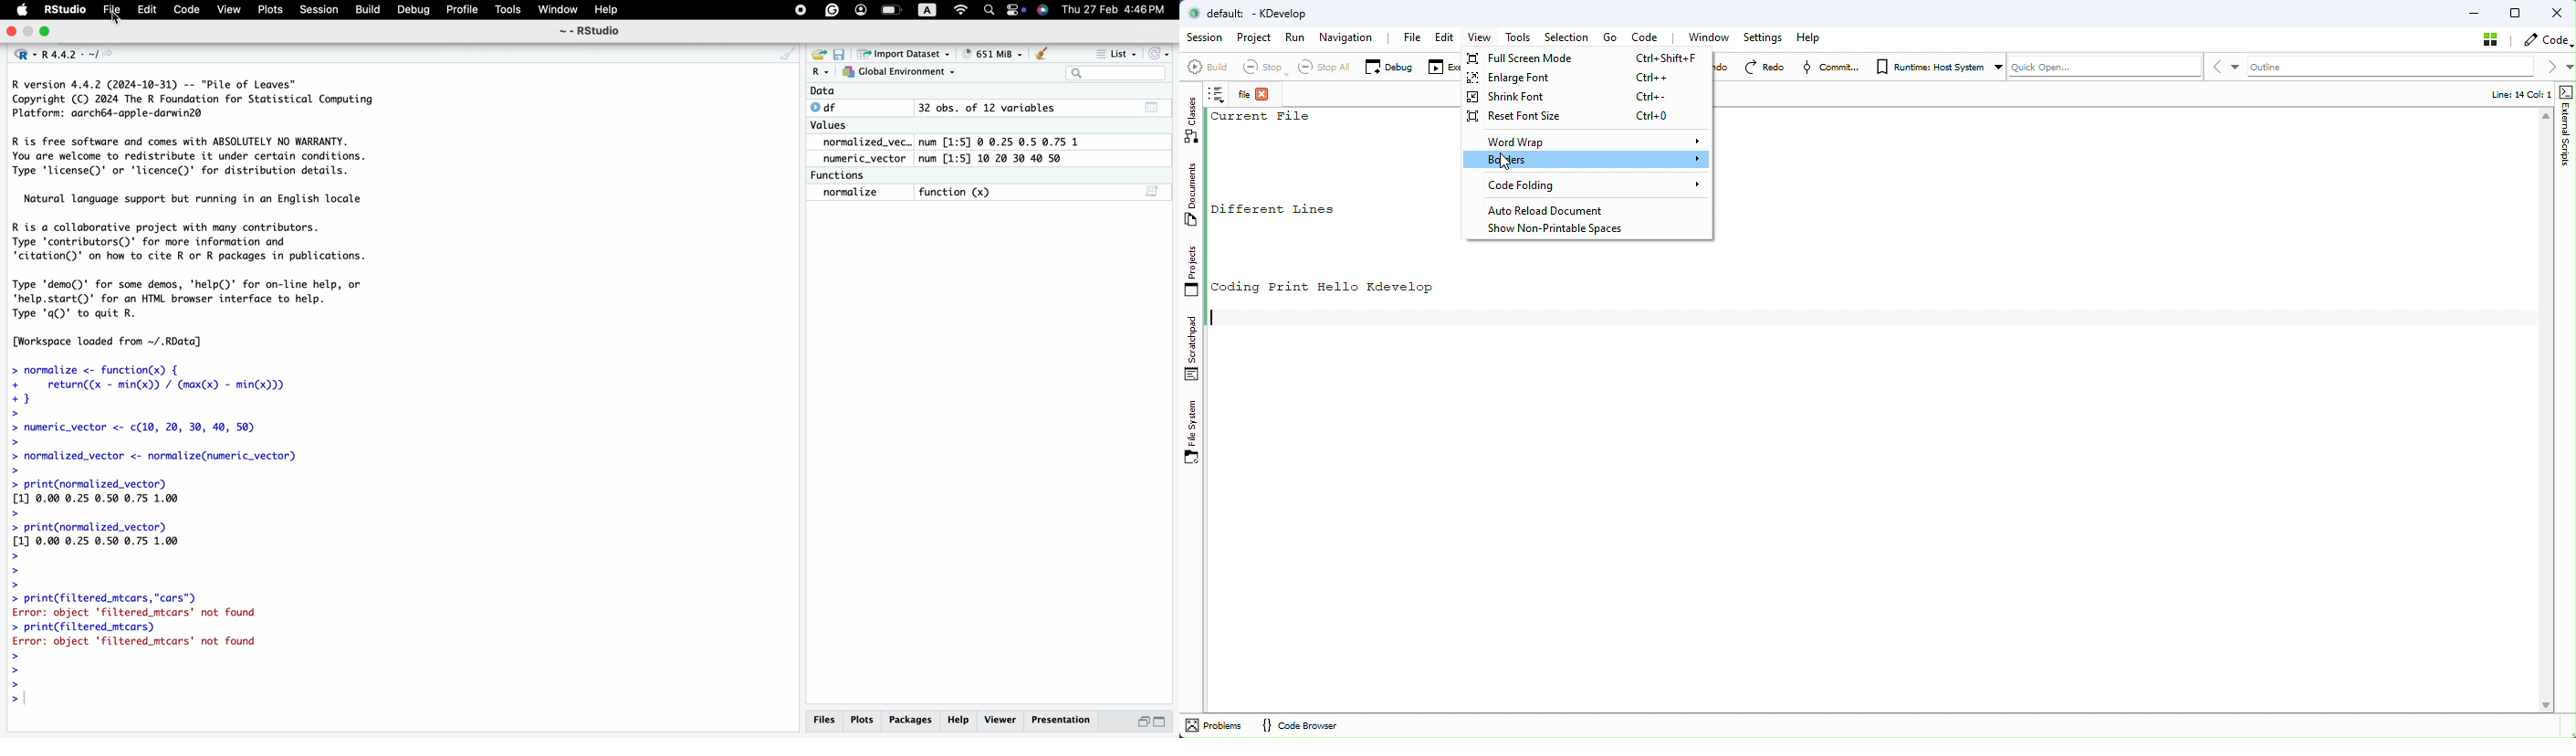 The image size is (2576, 756). I want to click on maximize, so click(48, 31).